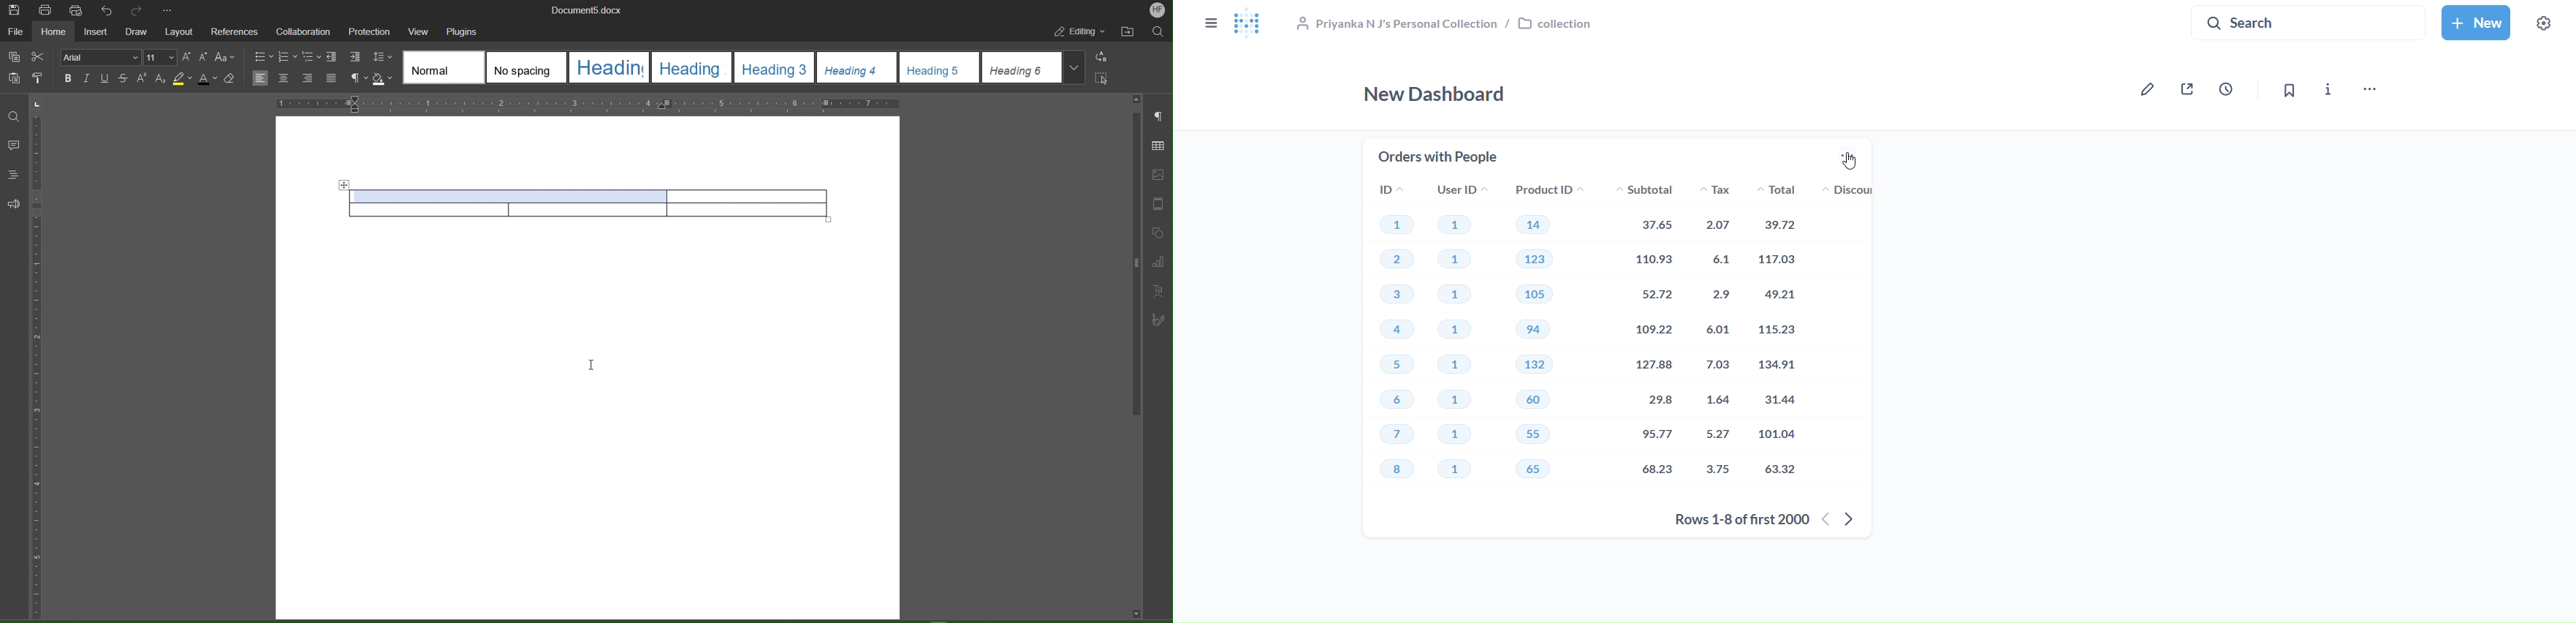 Image resolution: width=2576 pixels, height=644 pixels. I want to click on bullets, so click(263, 58).